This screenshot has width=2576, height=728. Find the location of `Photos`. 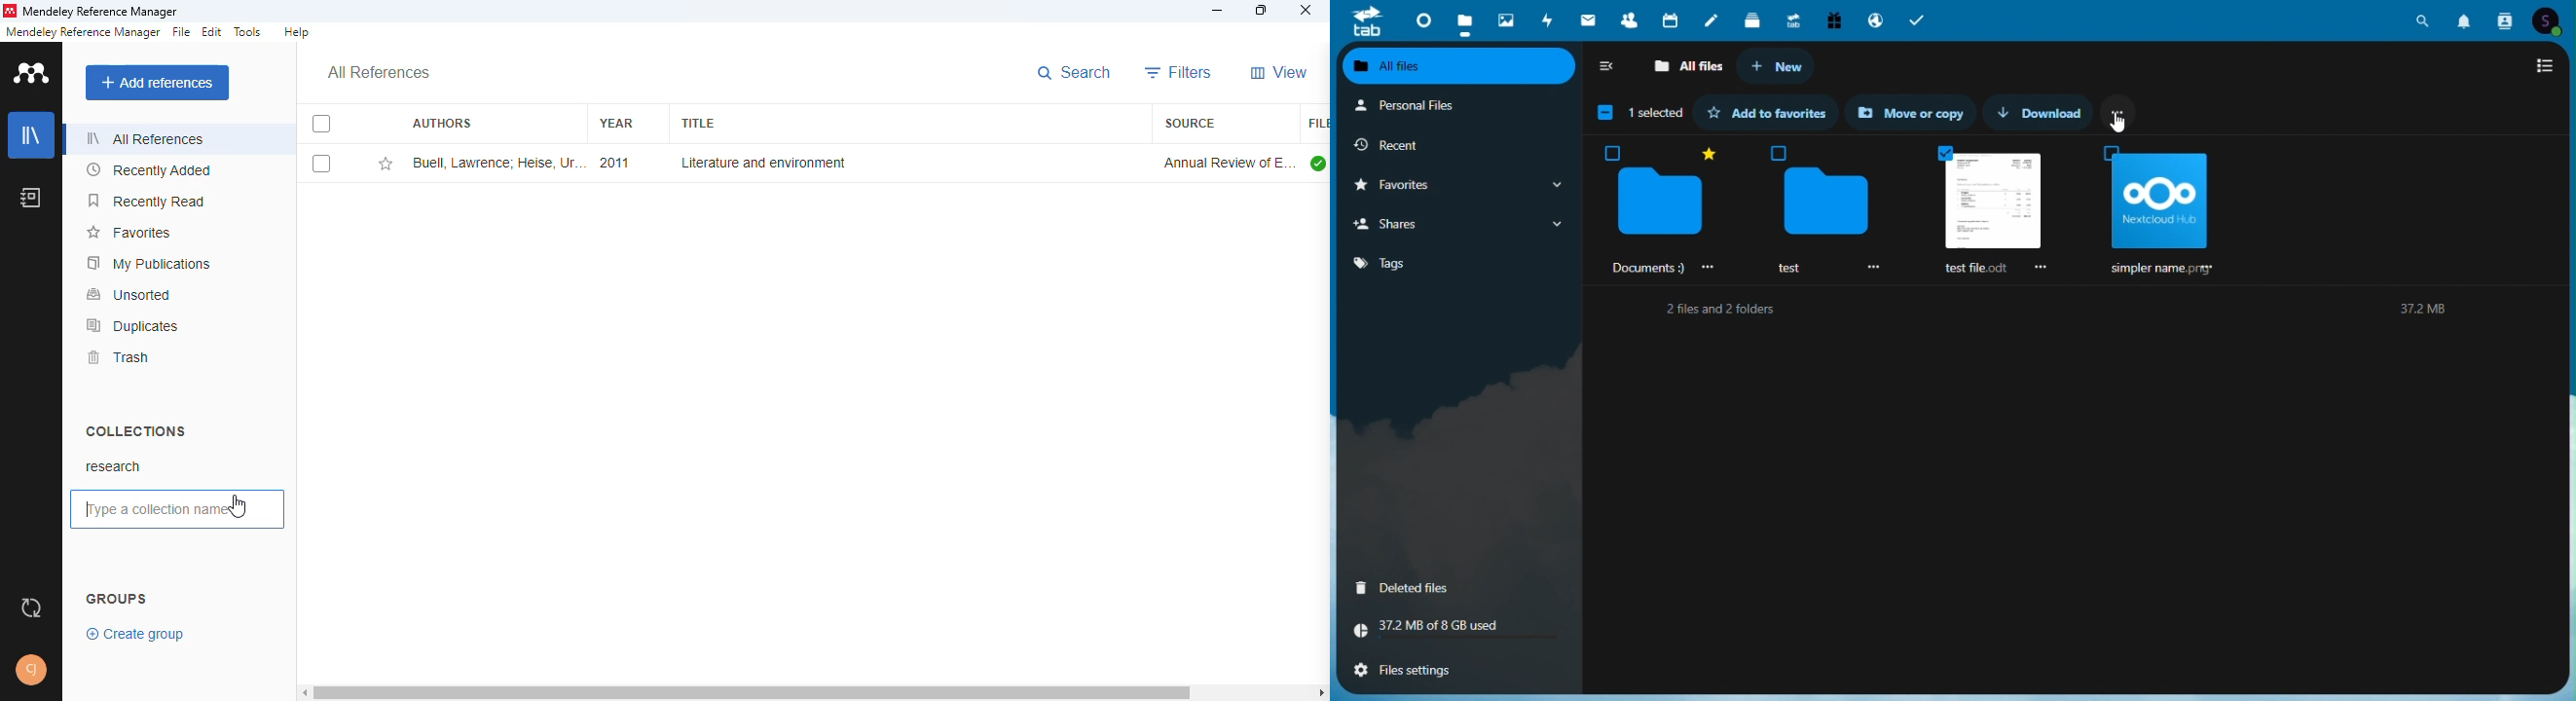

Photos is located at coordinates (1508, 19).